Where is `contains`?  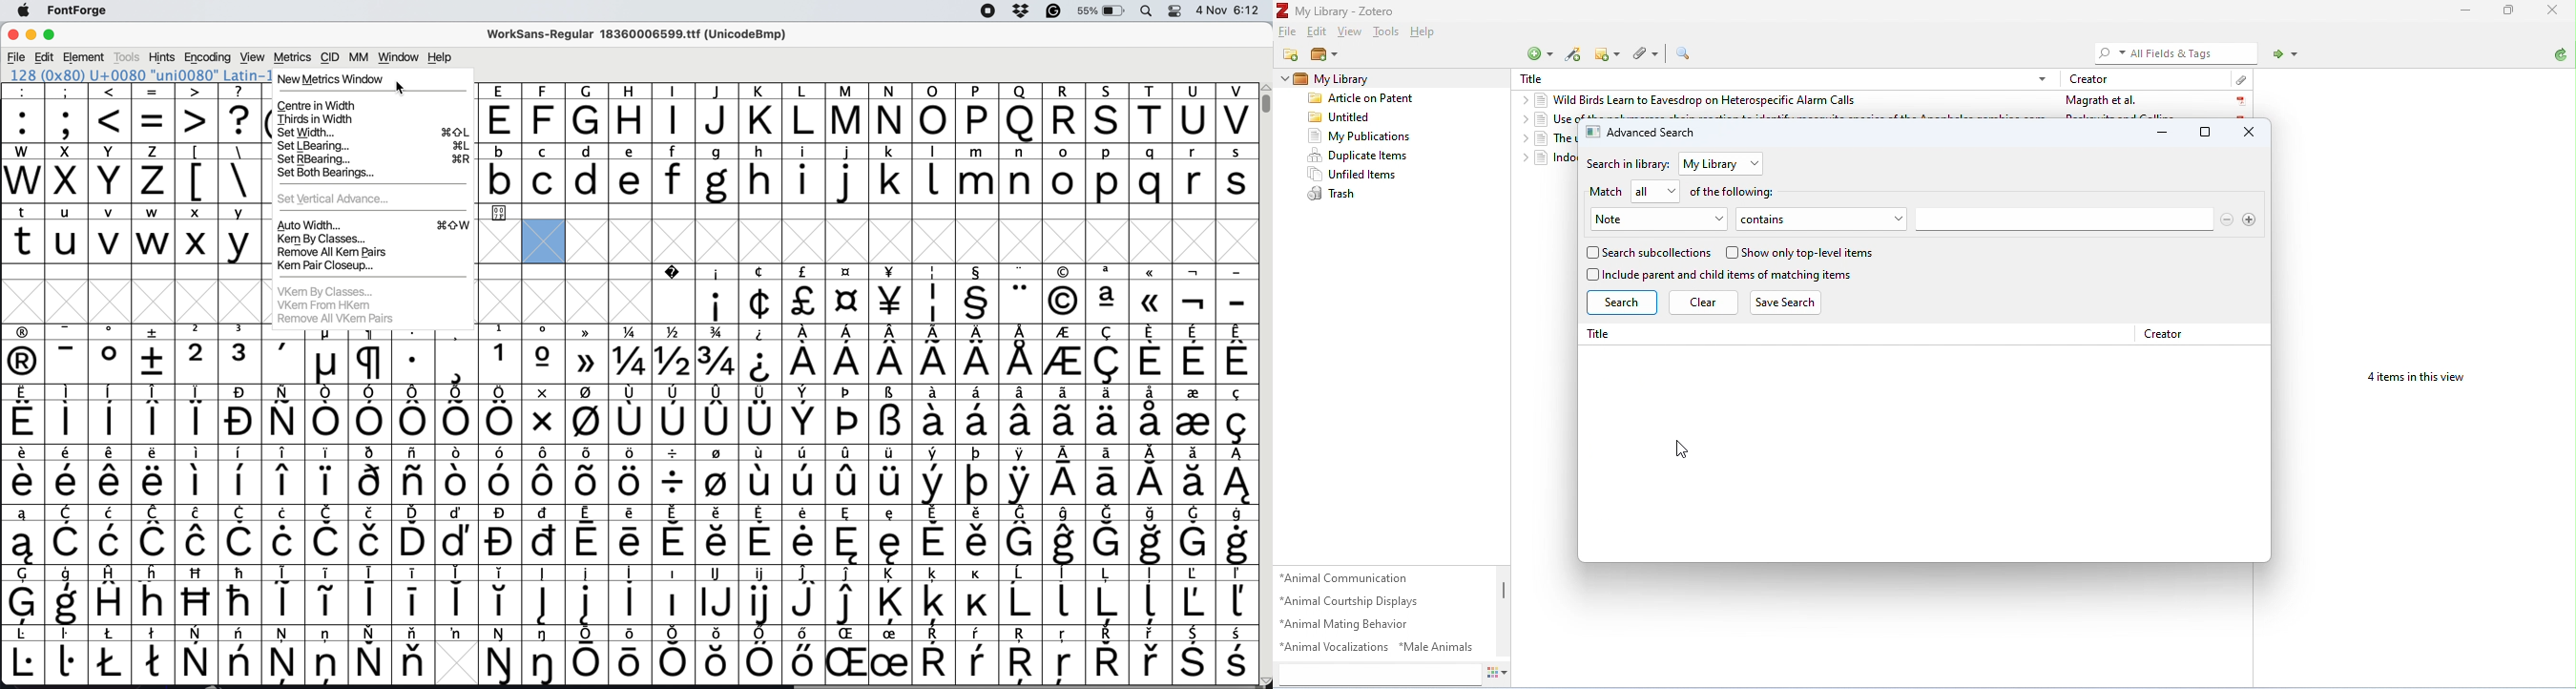
contains is located at coordinates (1809, 219).